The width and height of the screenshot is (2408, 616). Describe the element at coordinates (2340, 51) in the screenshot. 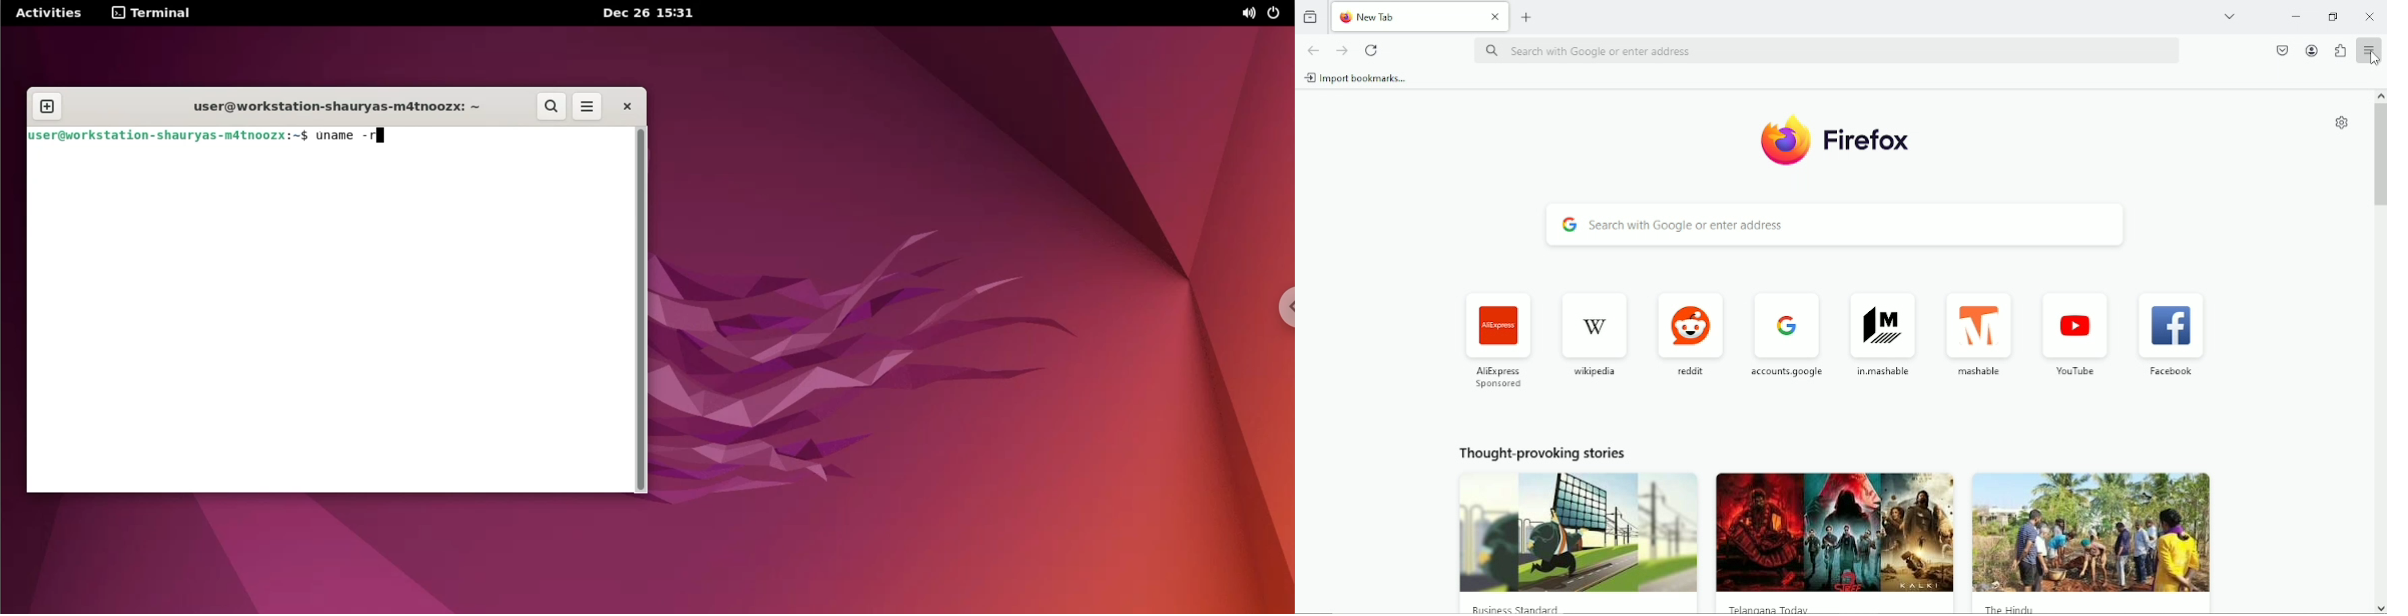

I see `extensions` at that location.